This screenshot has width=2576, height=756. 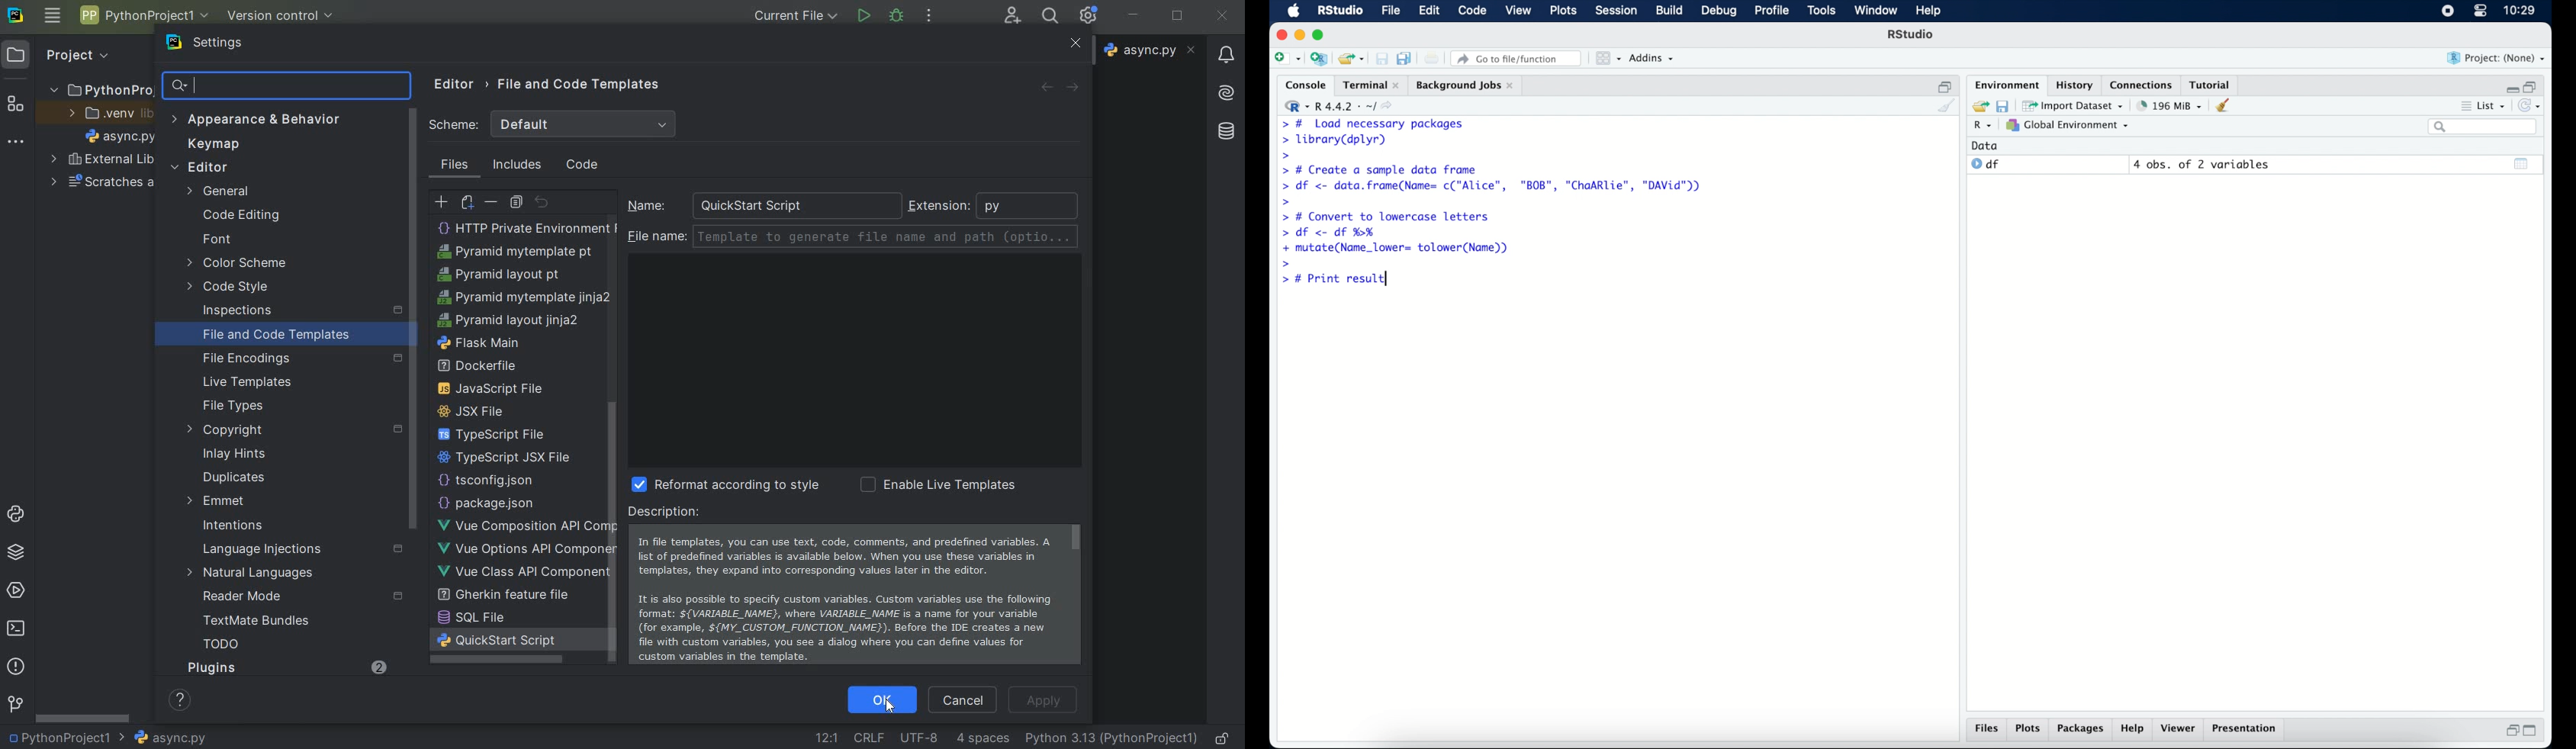 What do you see at coordinates (1389, 11) in the screenshot?
I see `file` at bounding box center [1389, 11].